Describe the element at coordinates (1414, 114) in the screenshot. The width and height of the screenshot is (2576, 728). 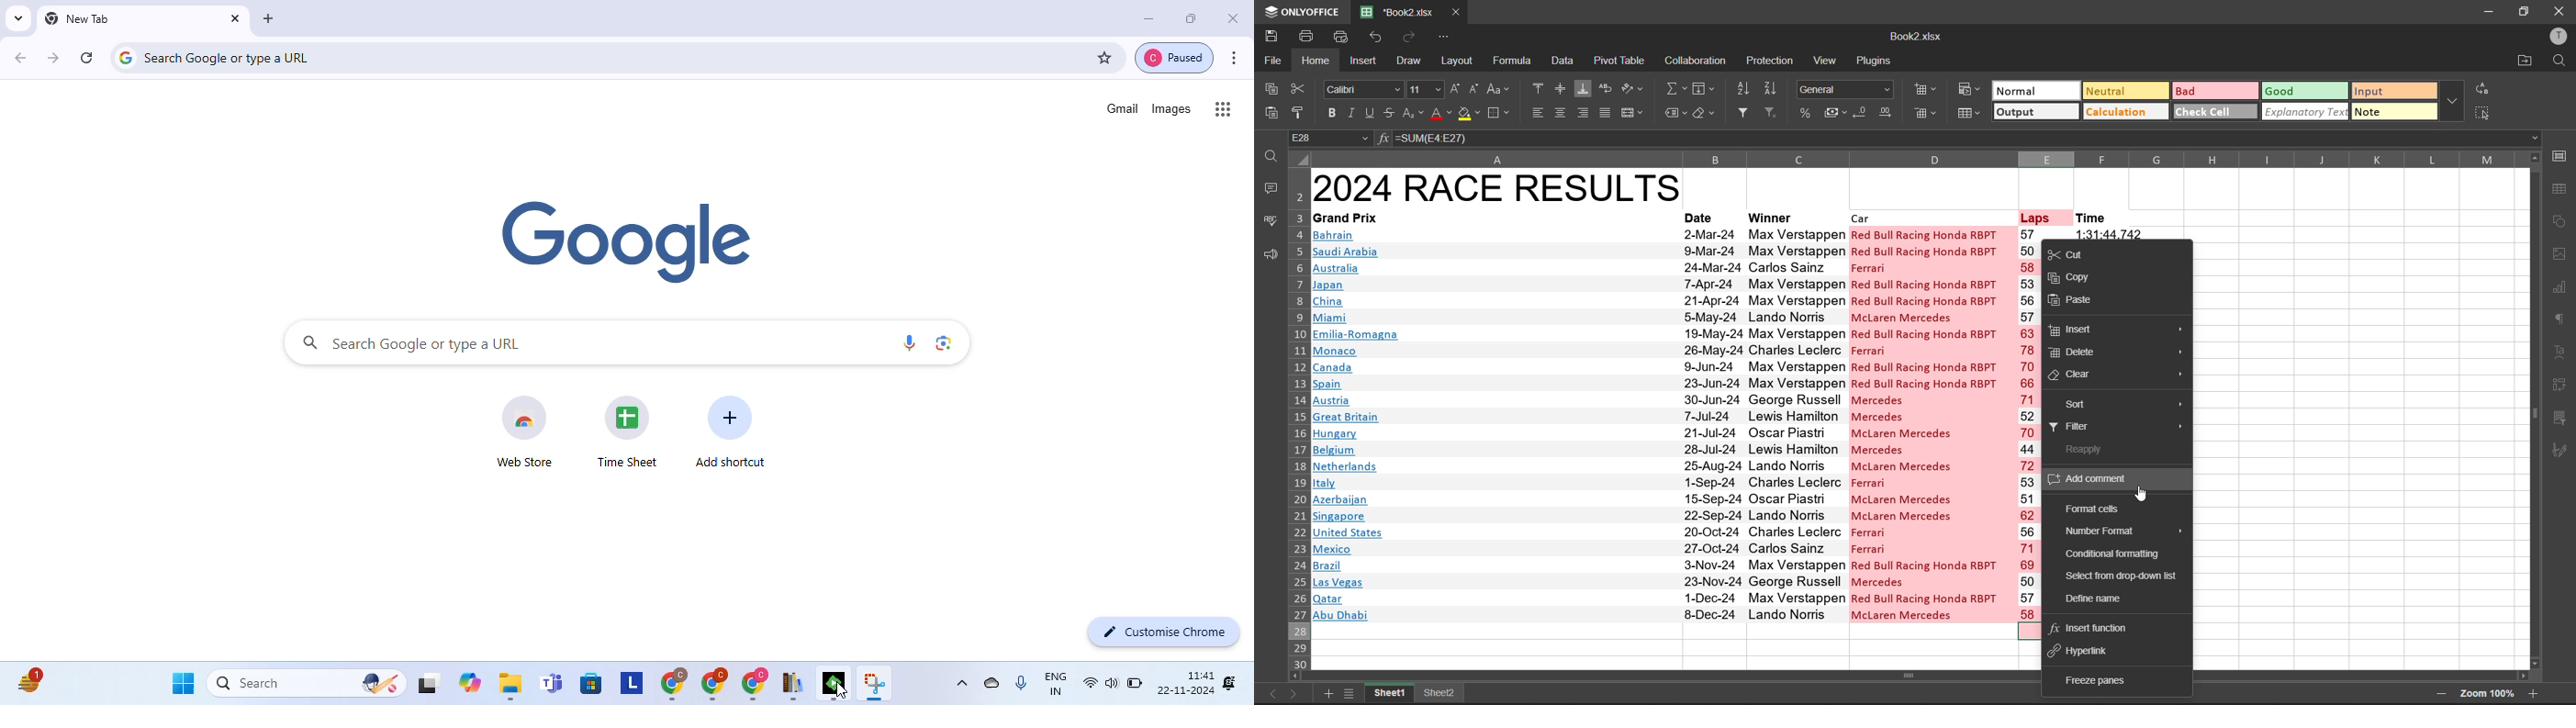
I see `sub/superscript` at that location.